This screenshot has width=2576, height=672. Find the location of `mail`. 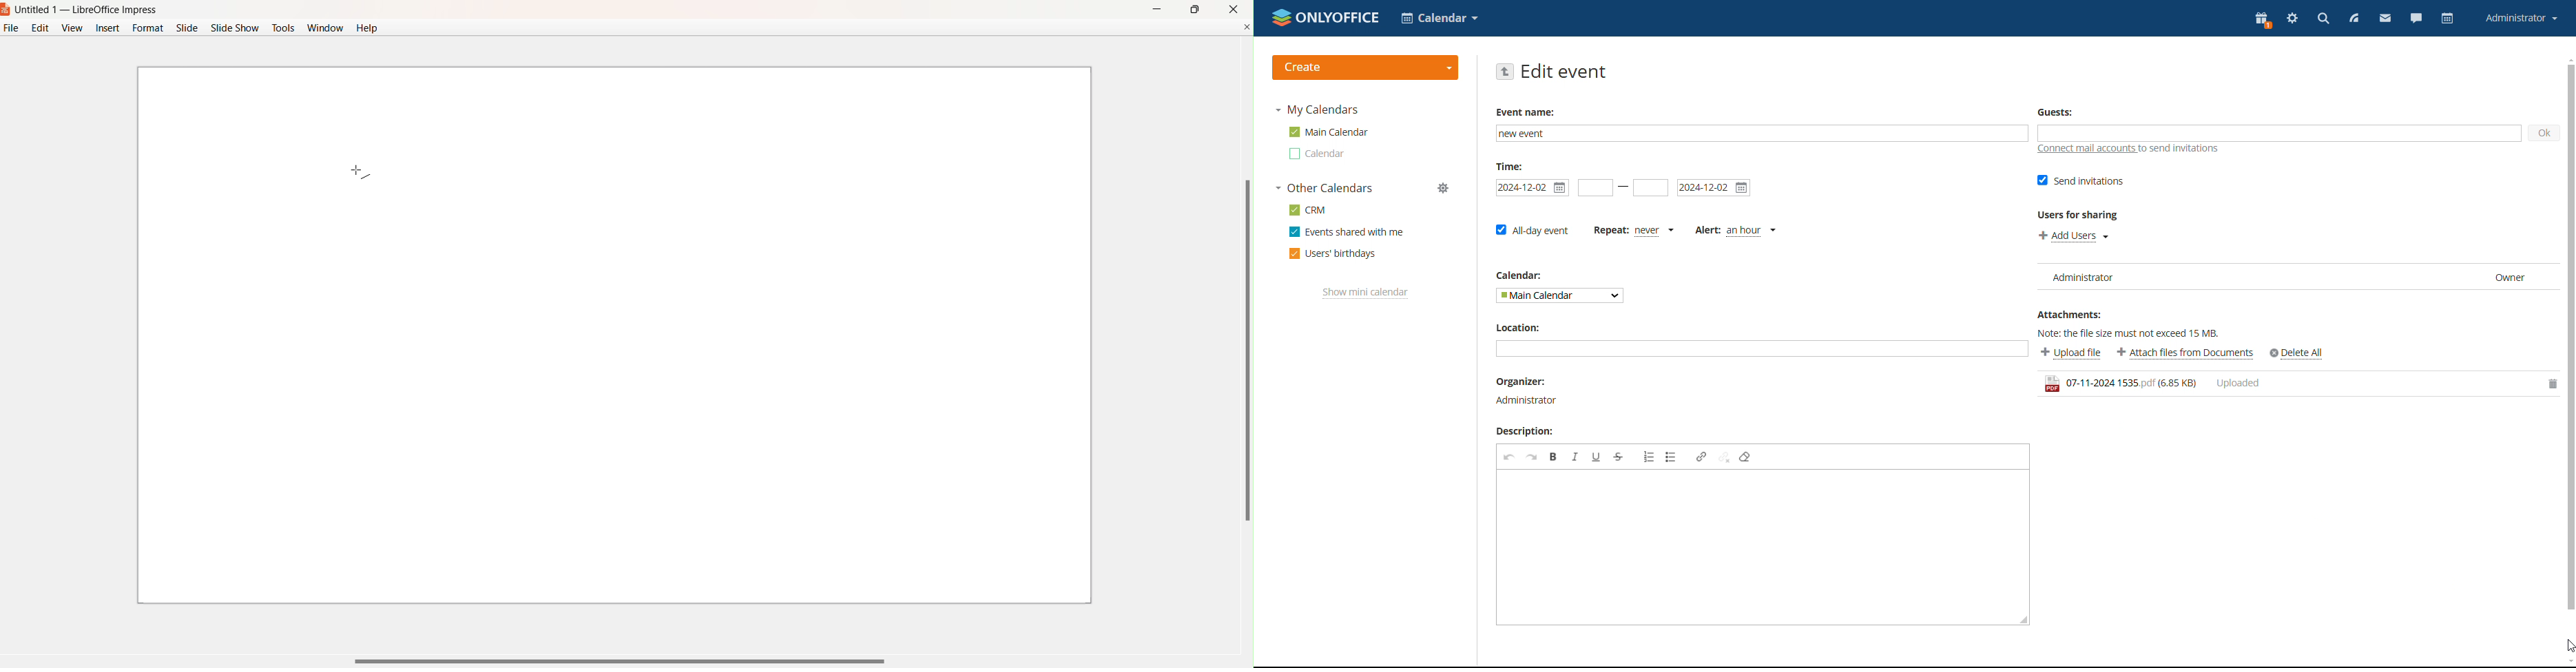

mail is located at coordinates (2385, 19).